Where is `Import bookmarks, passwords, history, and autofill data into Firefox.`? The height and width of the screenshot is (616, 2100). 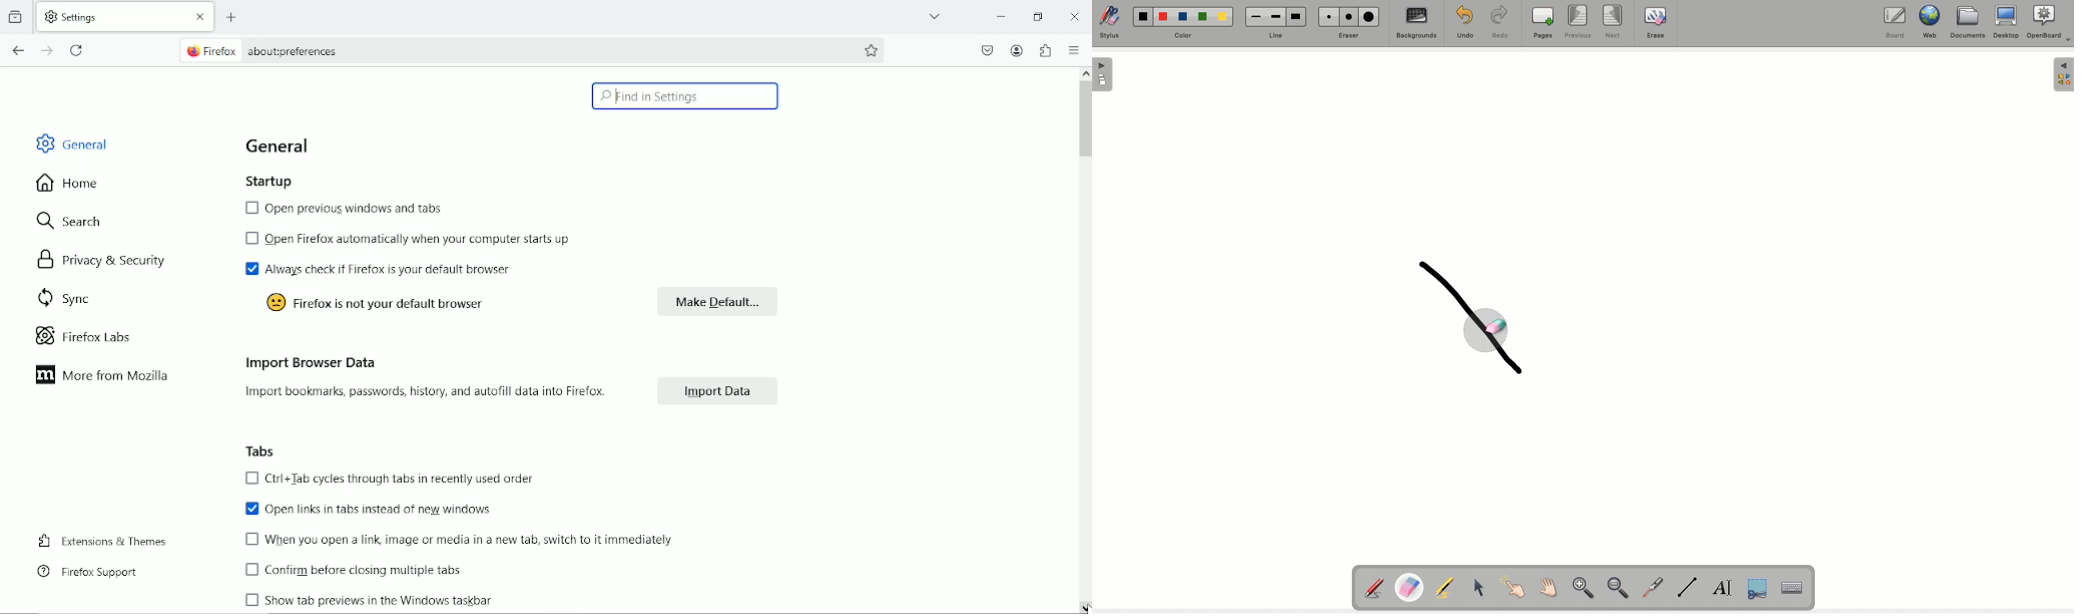
Import bookmarks, passwords, history, and autofill data into Firefox. is located at coordinates (428, 393).